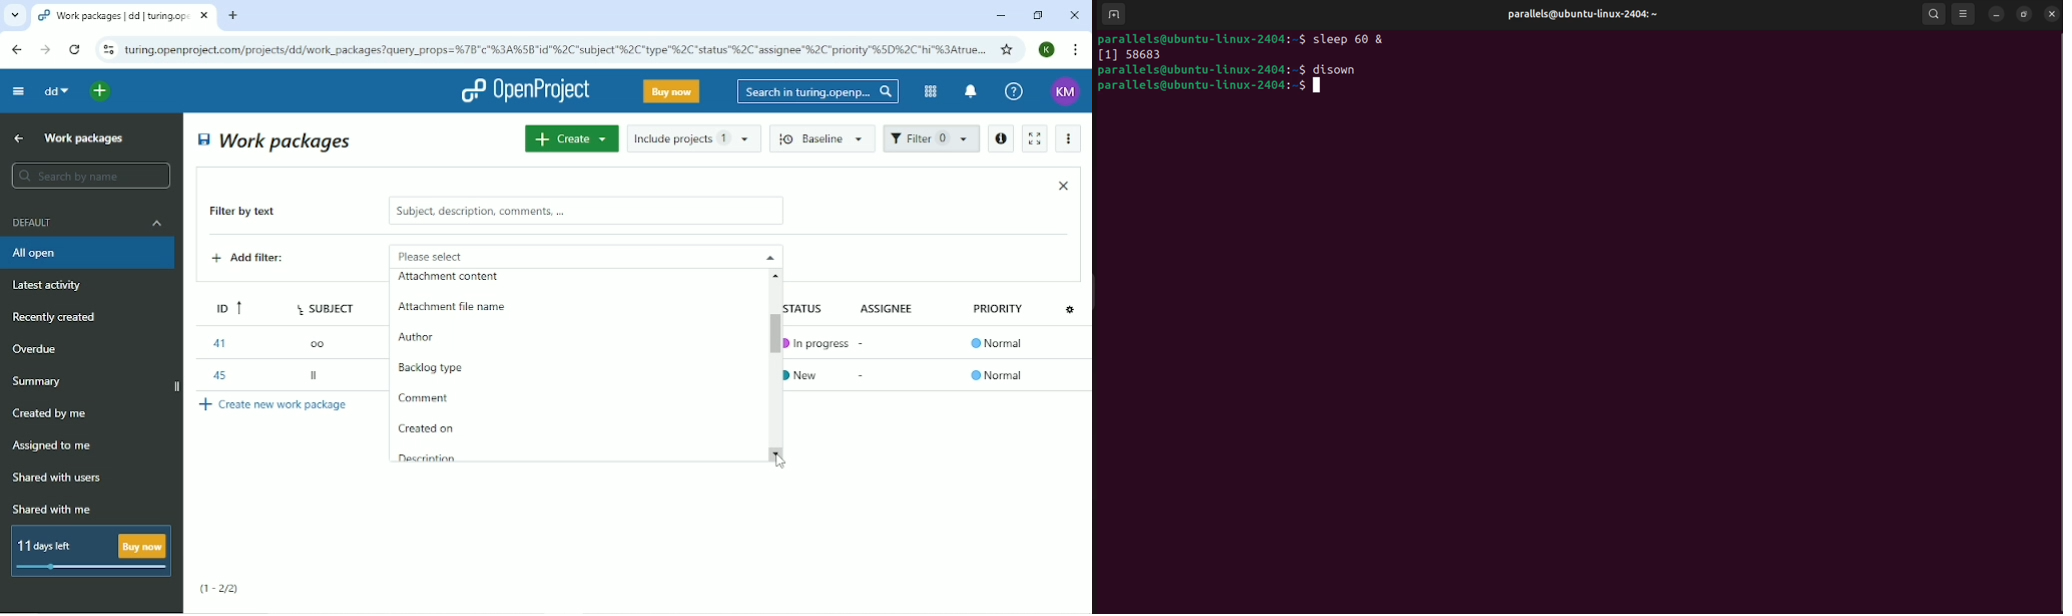 Image resolution: width=2072 pixels, height=616 pixels. Describe the element at coordinates (1063, 185) in the screenshot. I see `Close` at that location.